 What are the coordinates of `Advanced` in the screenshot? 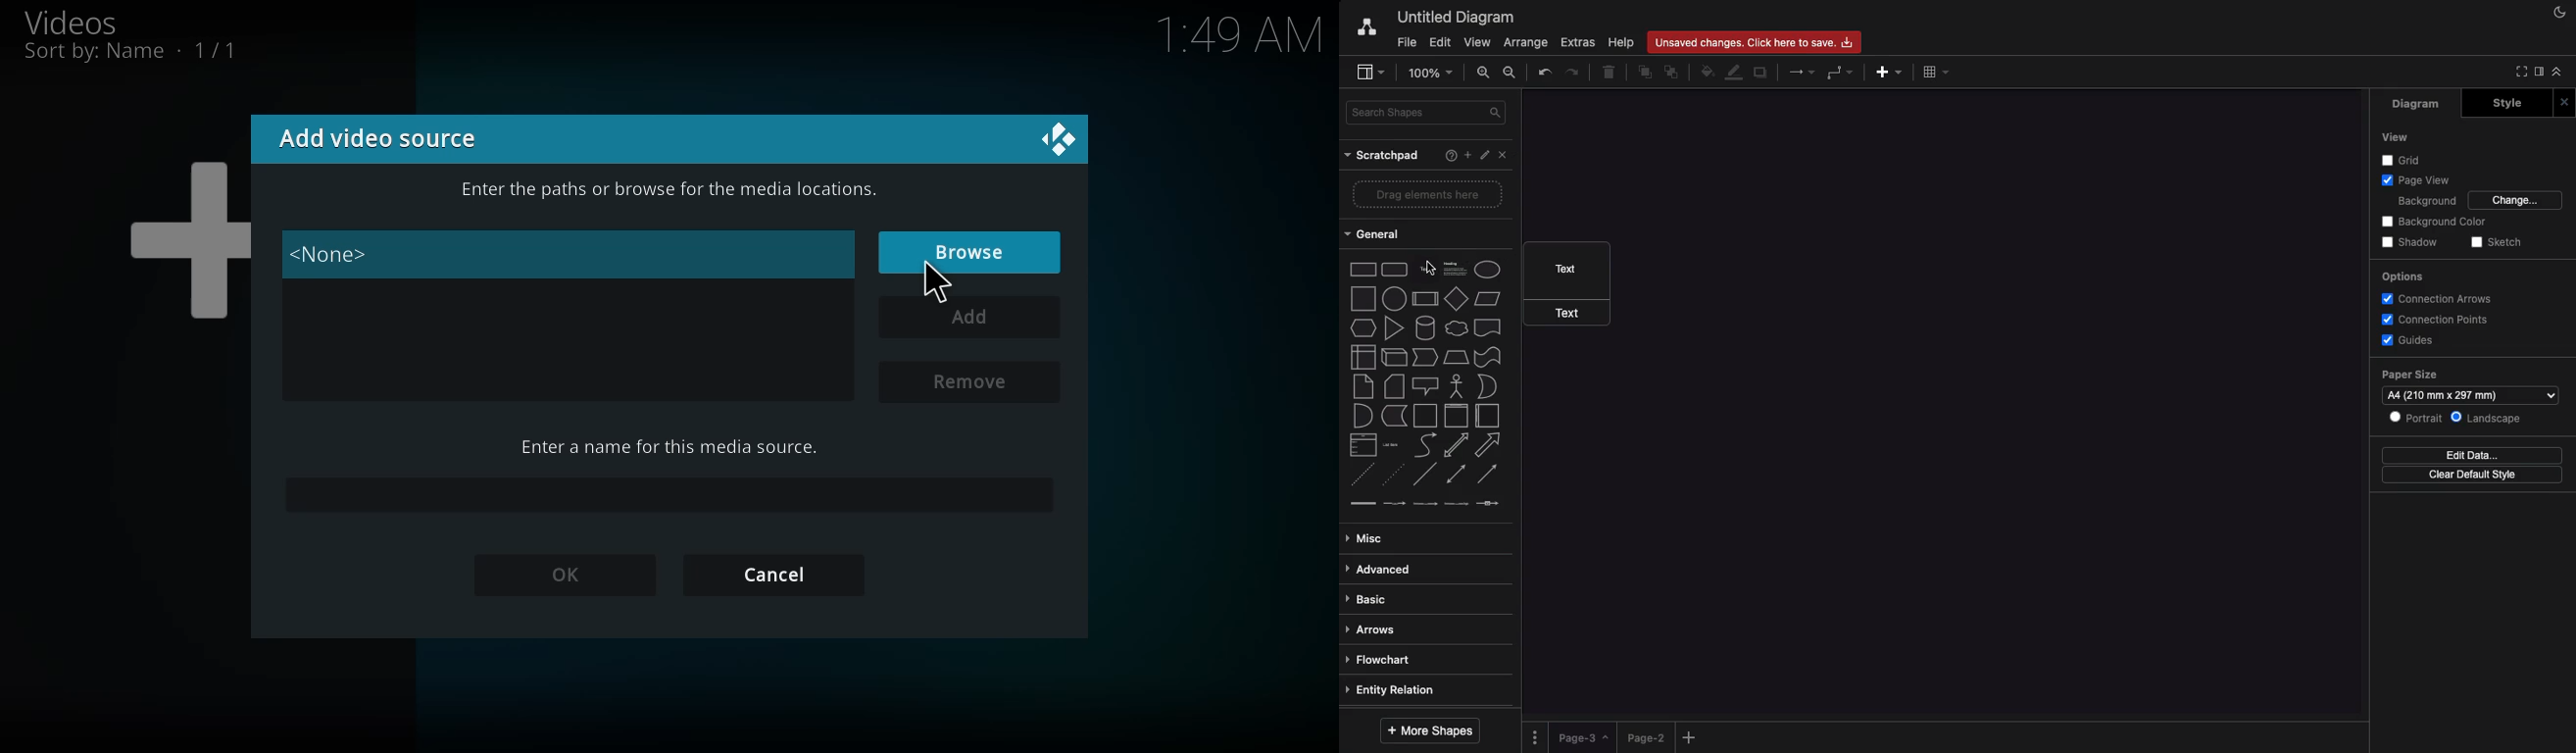 It's located at (1382, 571).